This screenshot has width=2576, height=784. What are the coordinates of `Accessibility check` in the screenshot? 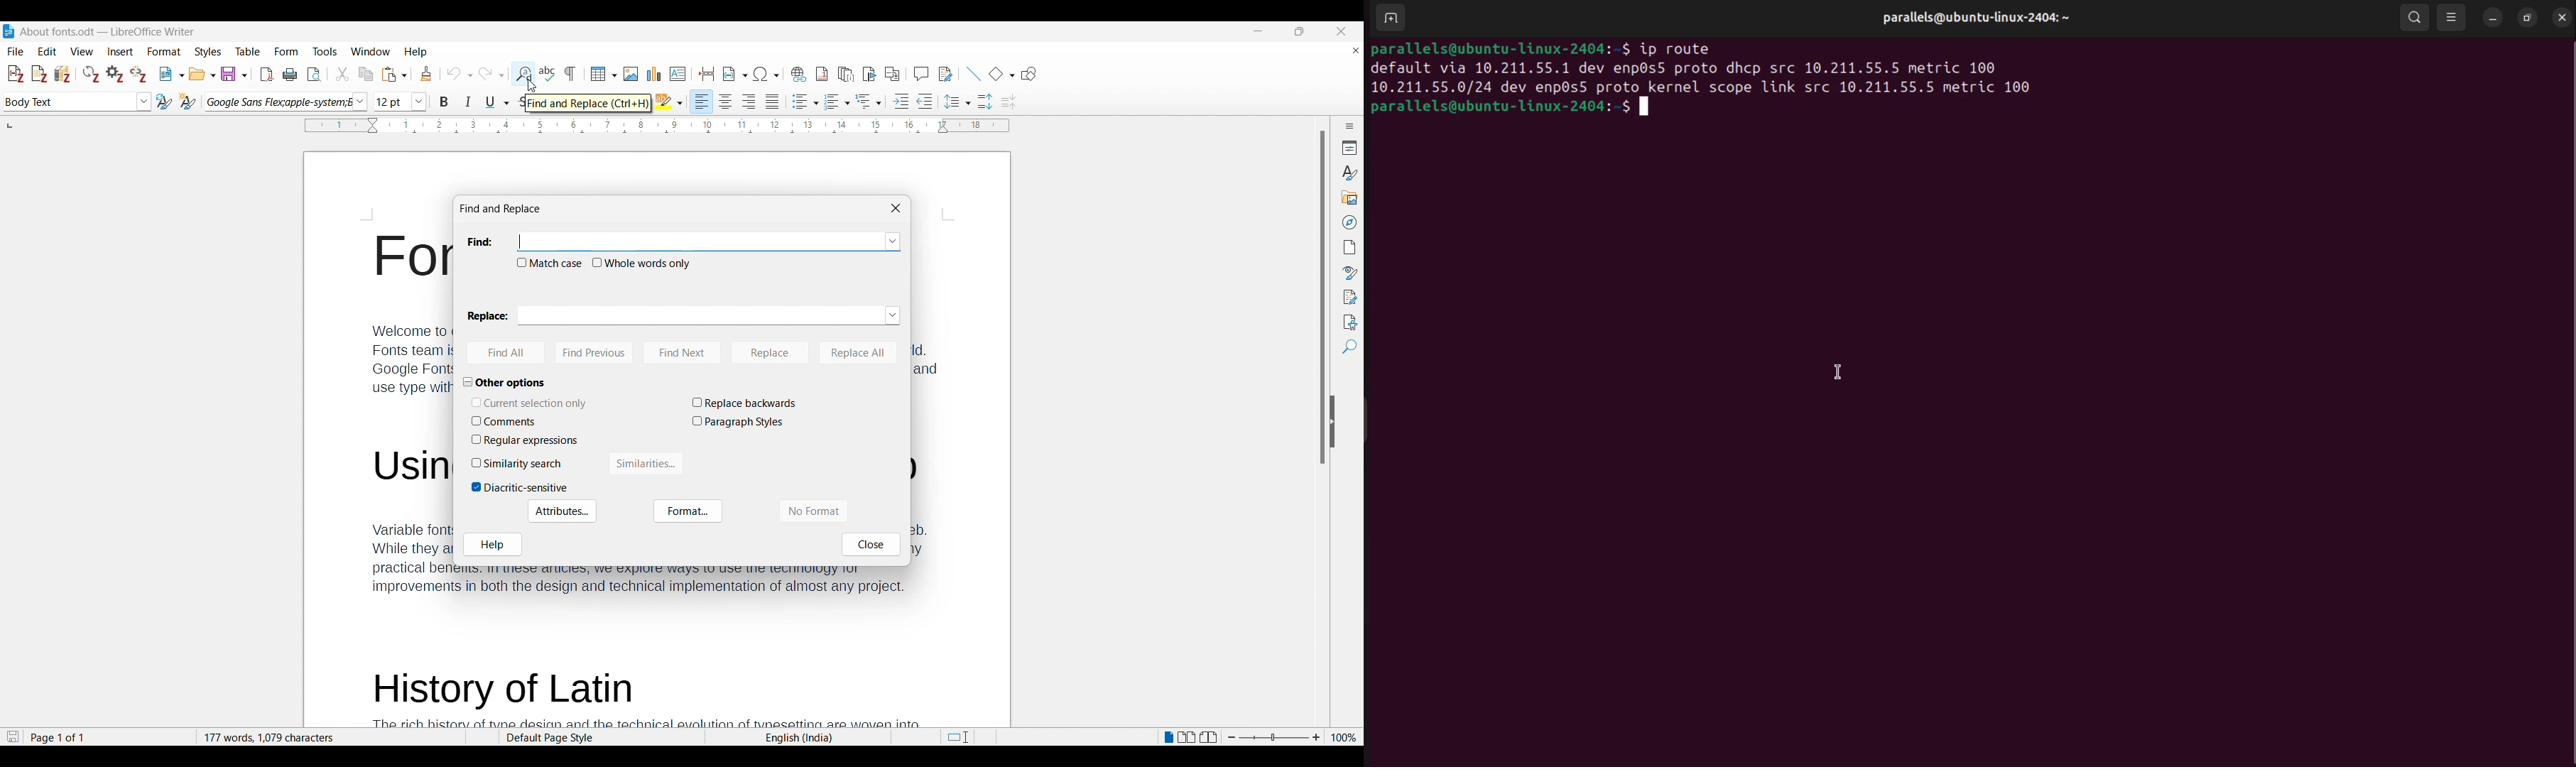 It's located at (1348, 322).